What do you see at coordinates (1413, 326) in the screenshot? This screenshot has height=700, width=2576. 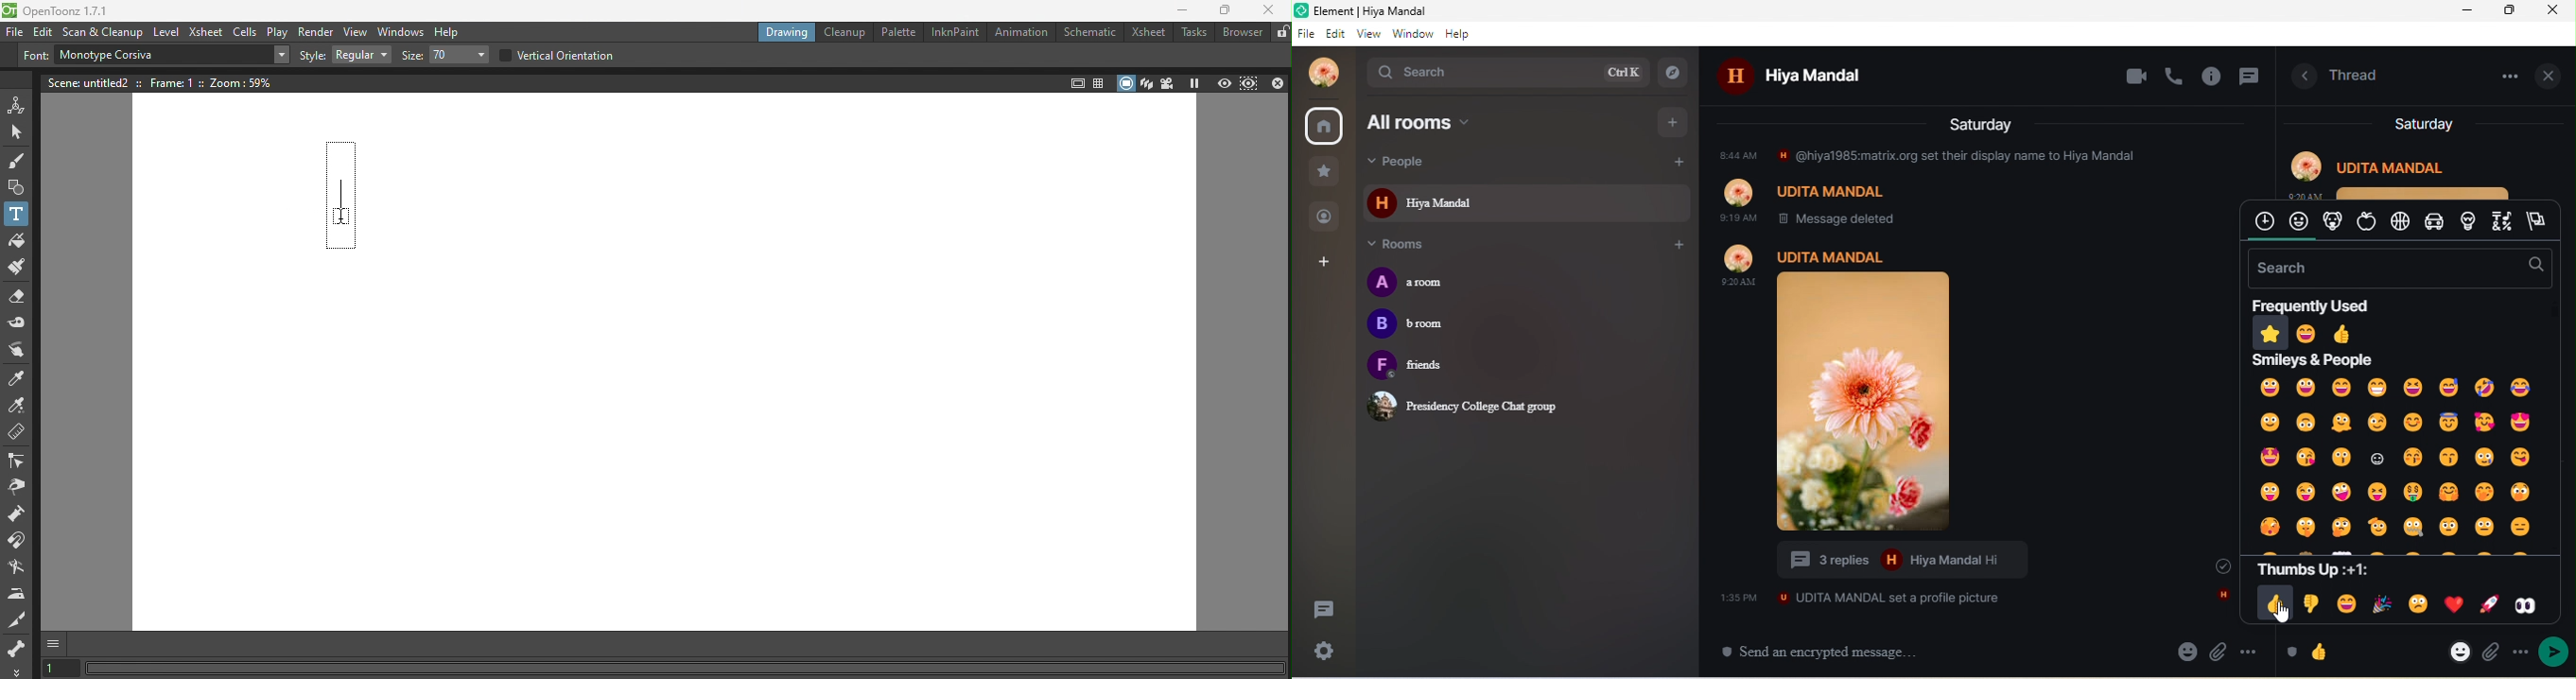 I see `b room` at bounding box center [1413, 326].